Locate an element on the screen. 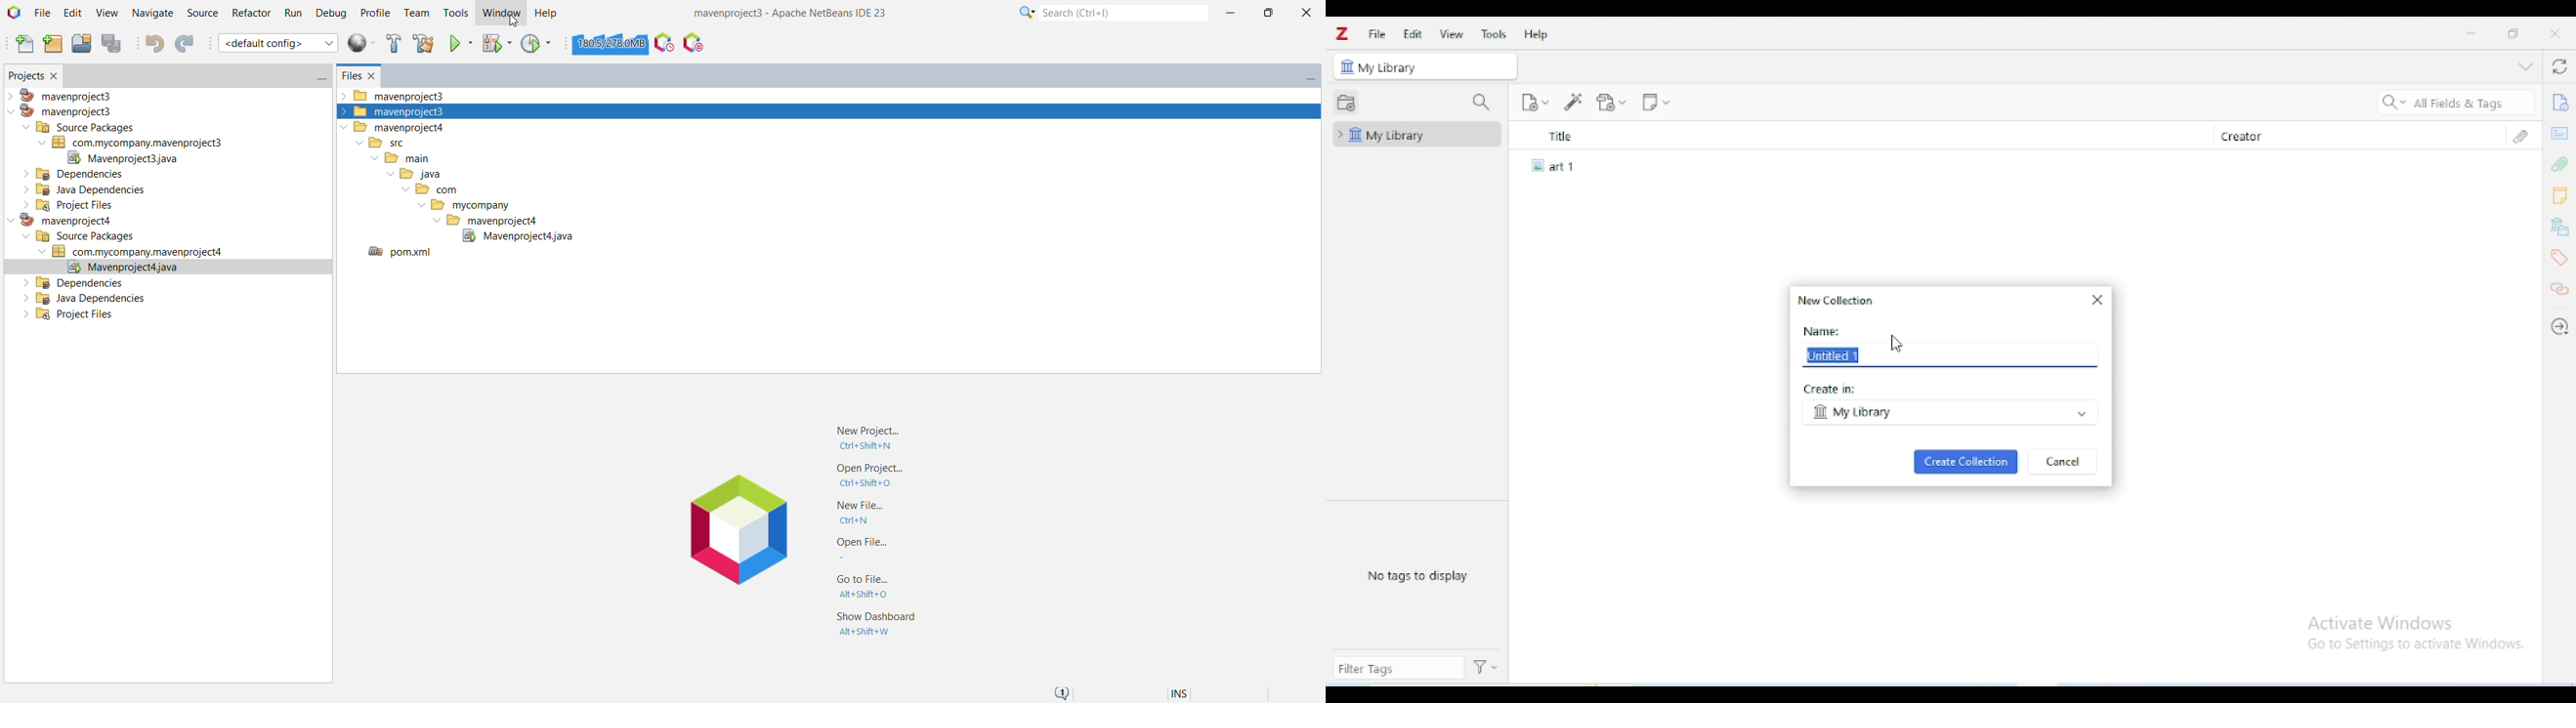  name: is located at coordinates (1820, 331).